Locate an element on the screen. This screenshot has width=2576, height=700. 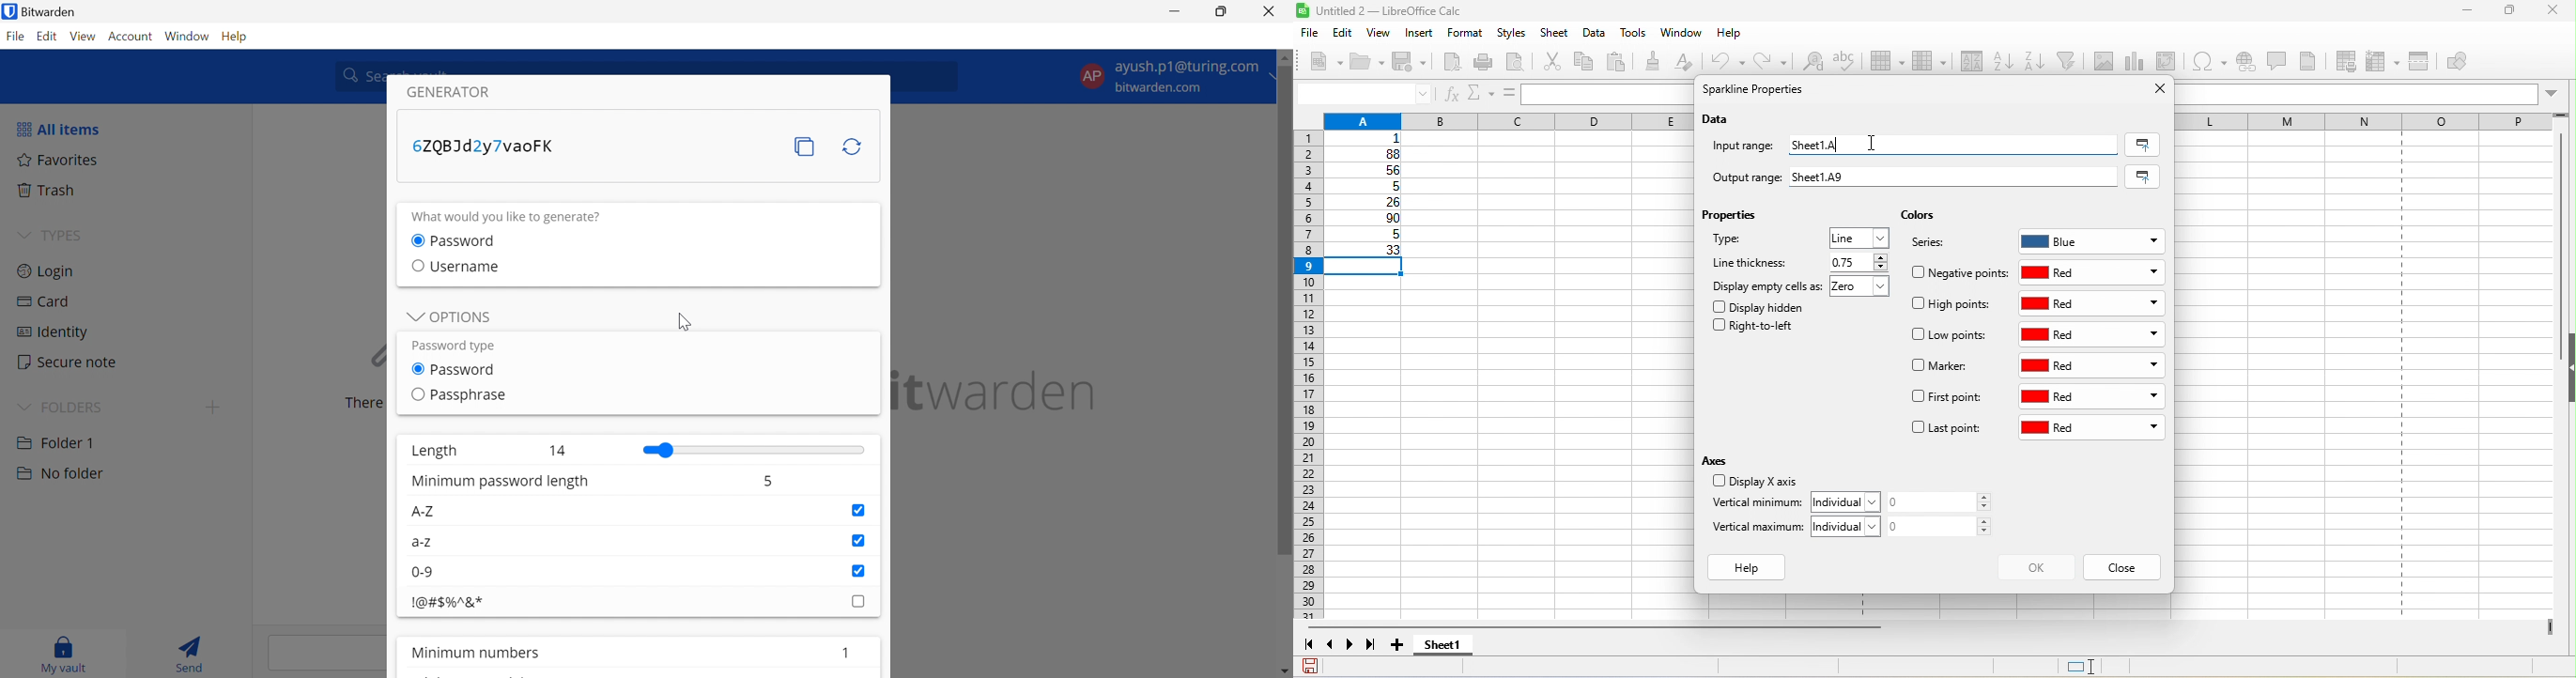
56 is located at coordinates (1370, 171).